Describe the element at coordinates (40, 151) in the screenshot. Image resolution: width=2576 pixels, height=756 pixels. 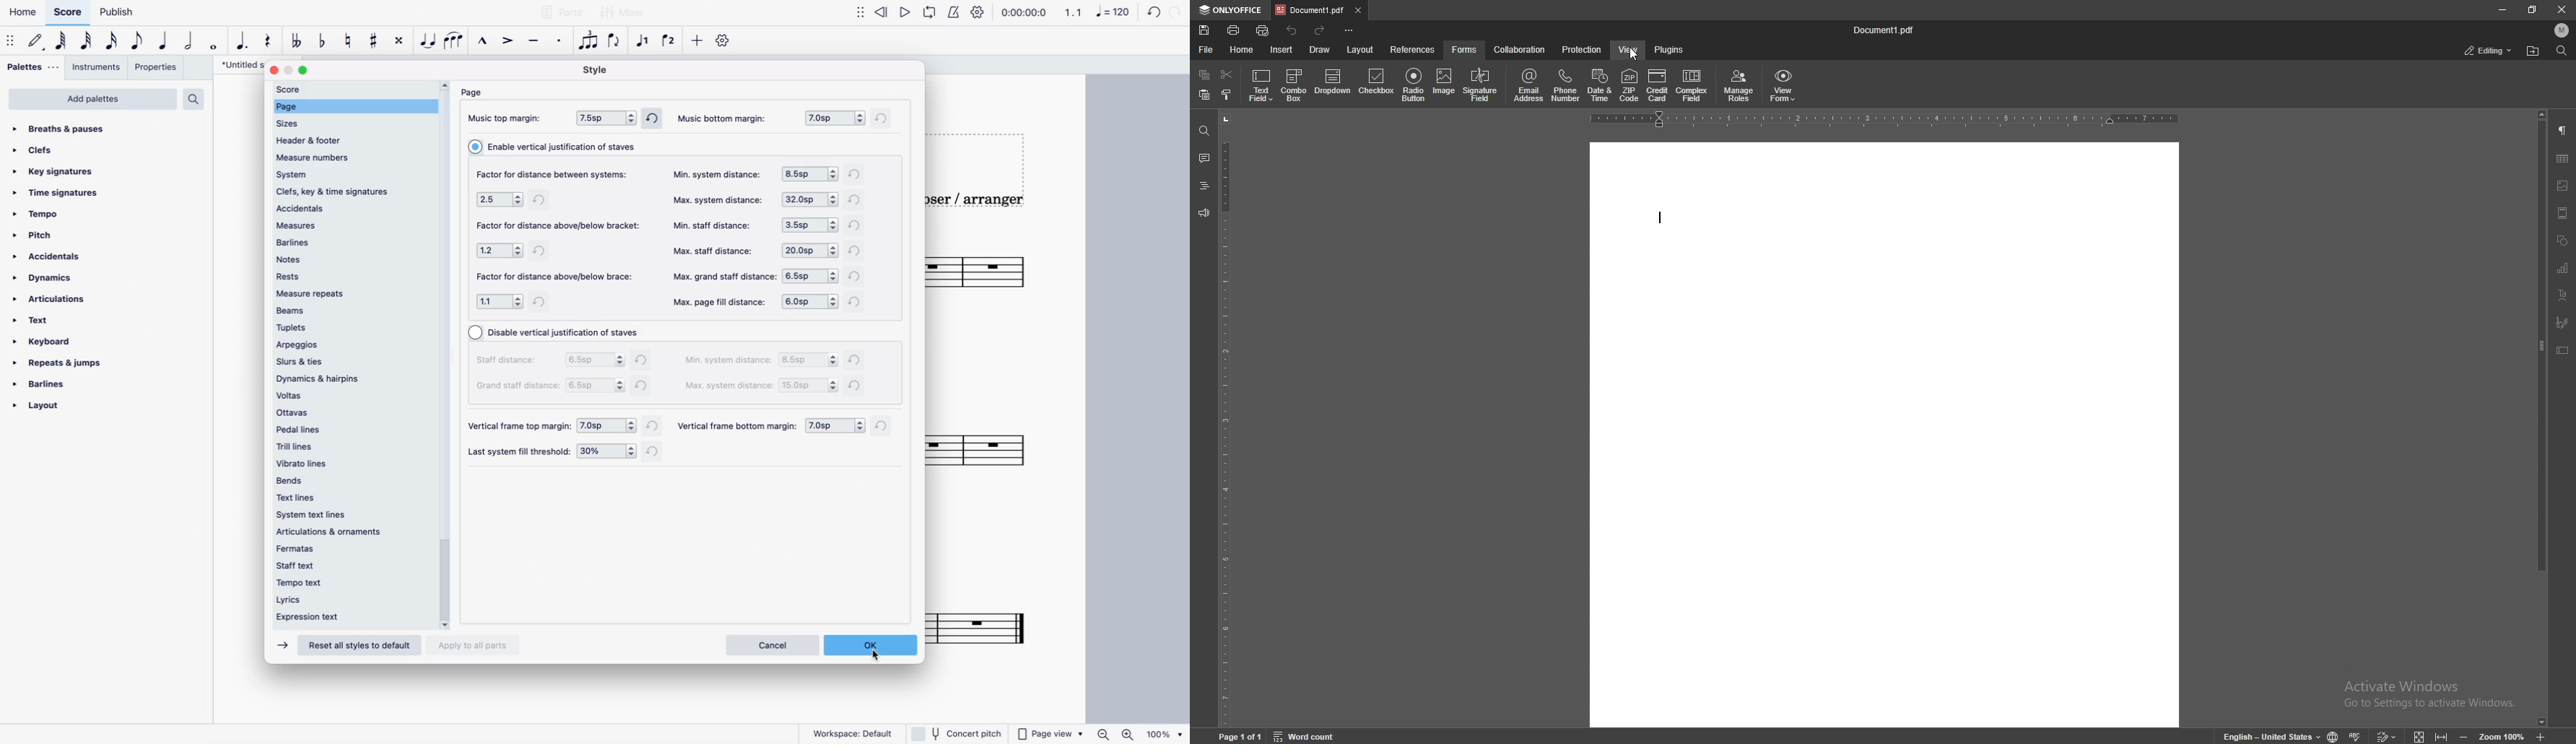
I see `clefs` at that location.